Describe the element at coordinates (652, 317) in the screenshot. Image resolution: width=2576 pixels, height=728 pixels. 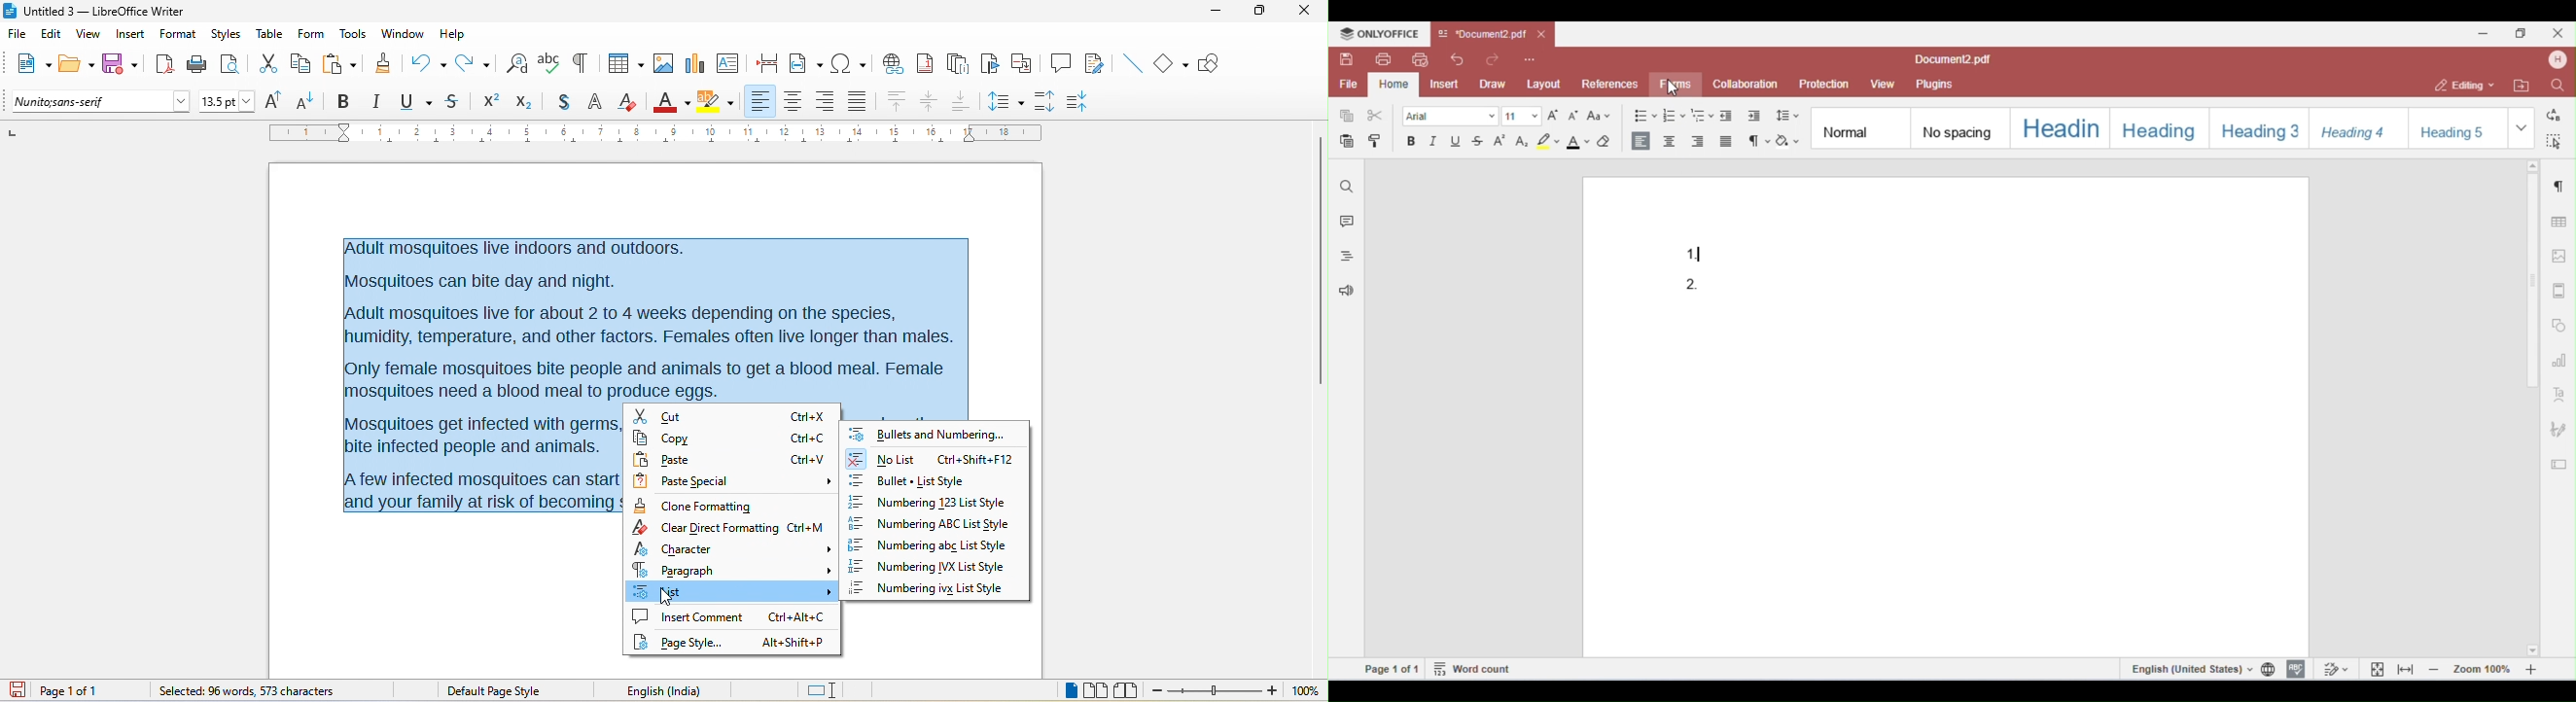
I see `Adult mosquitoes live indoors and outdoors.Mosquitoes can bite day and night.Adult mosquitoes live for about 2 to 4 weeks depending on the species,humidity, temperature, and other factors. Females often live longer than males.Only female mosquitoes bite people and animals to get a blood meal. Femalemosquitoes need a blood meal to produce eggs.` at that location.